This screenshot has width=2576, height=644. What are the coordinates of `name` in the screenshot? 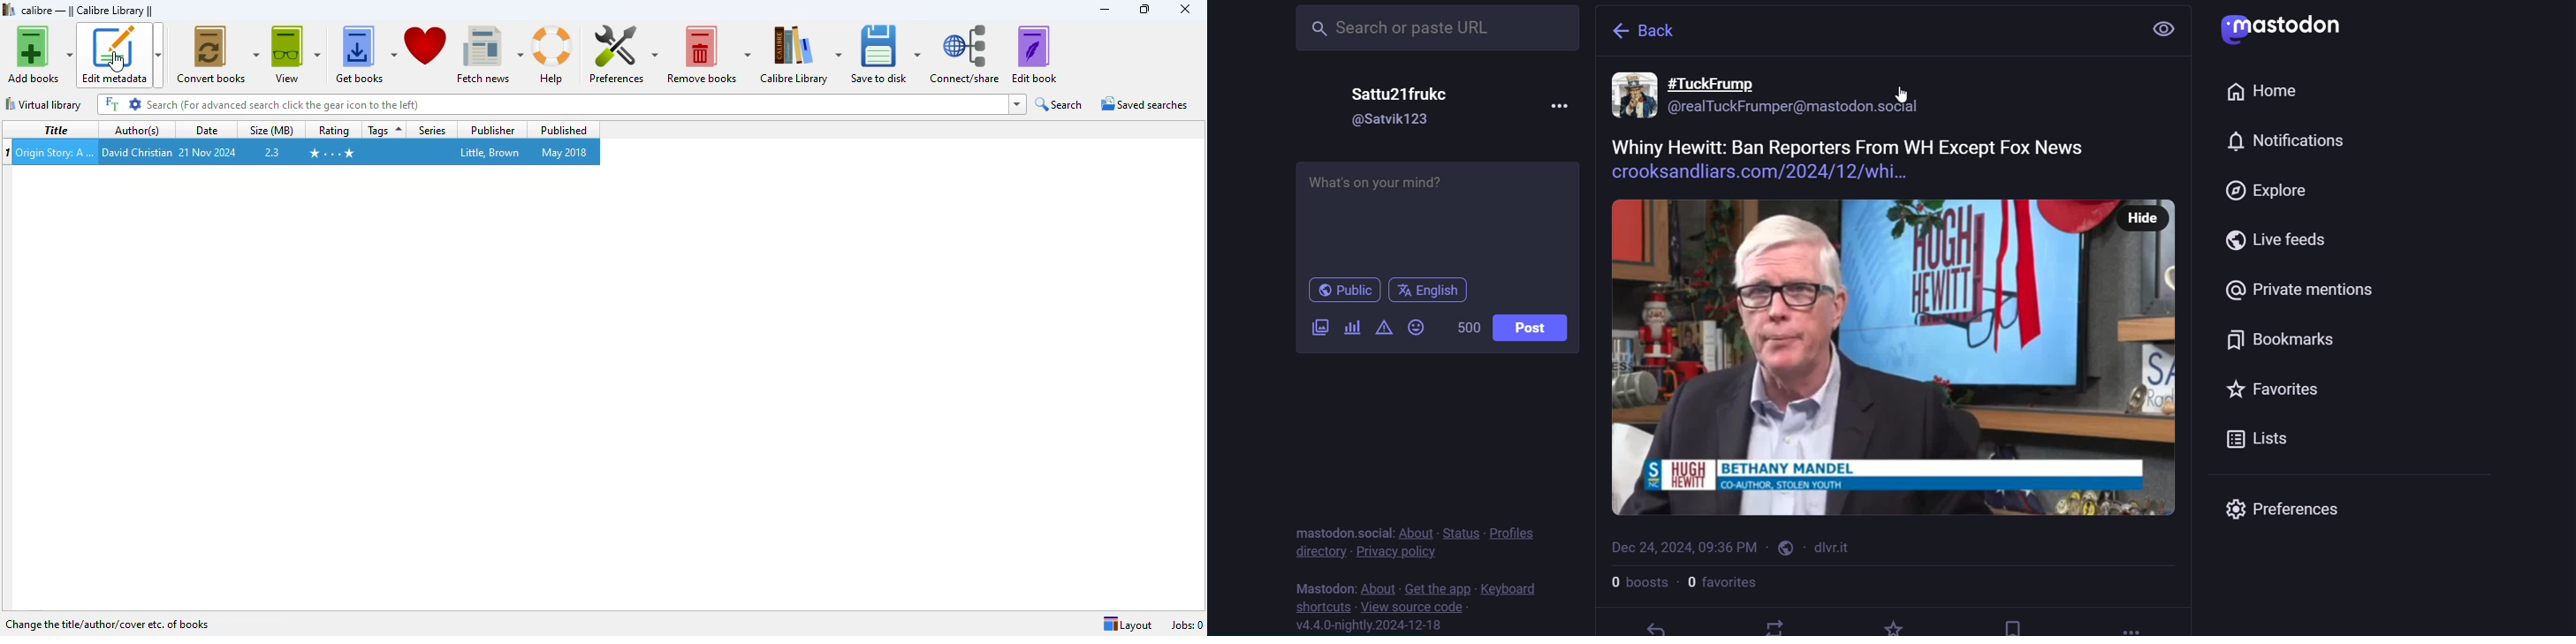 It's located at (1404, 95).